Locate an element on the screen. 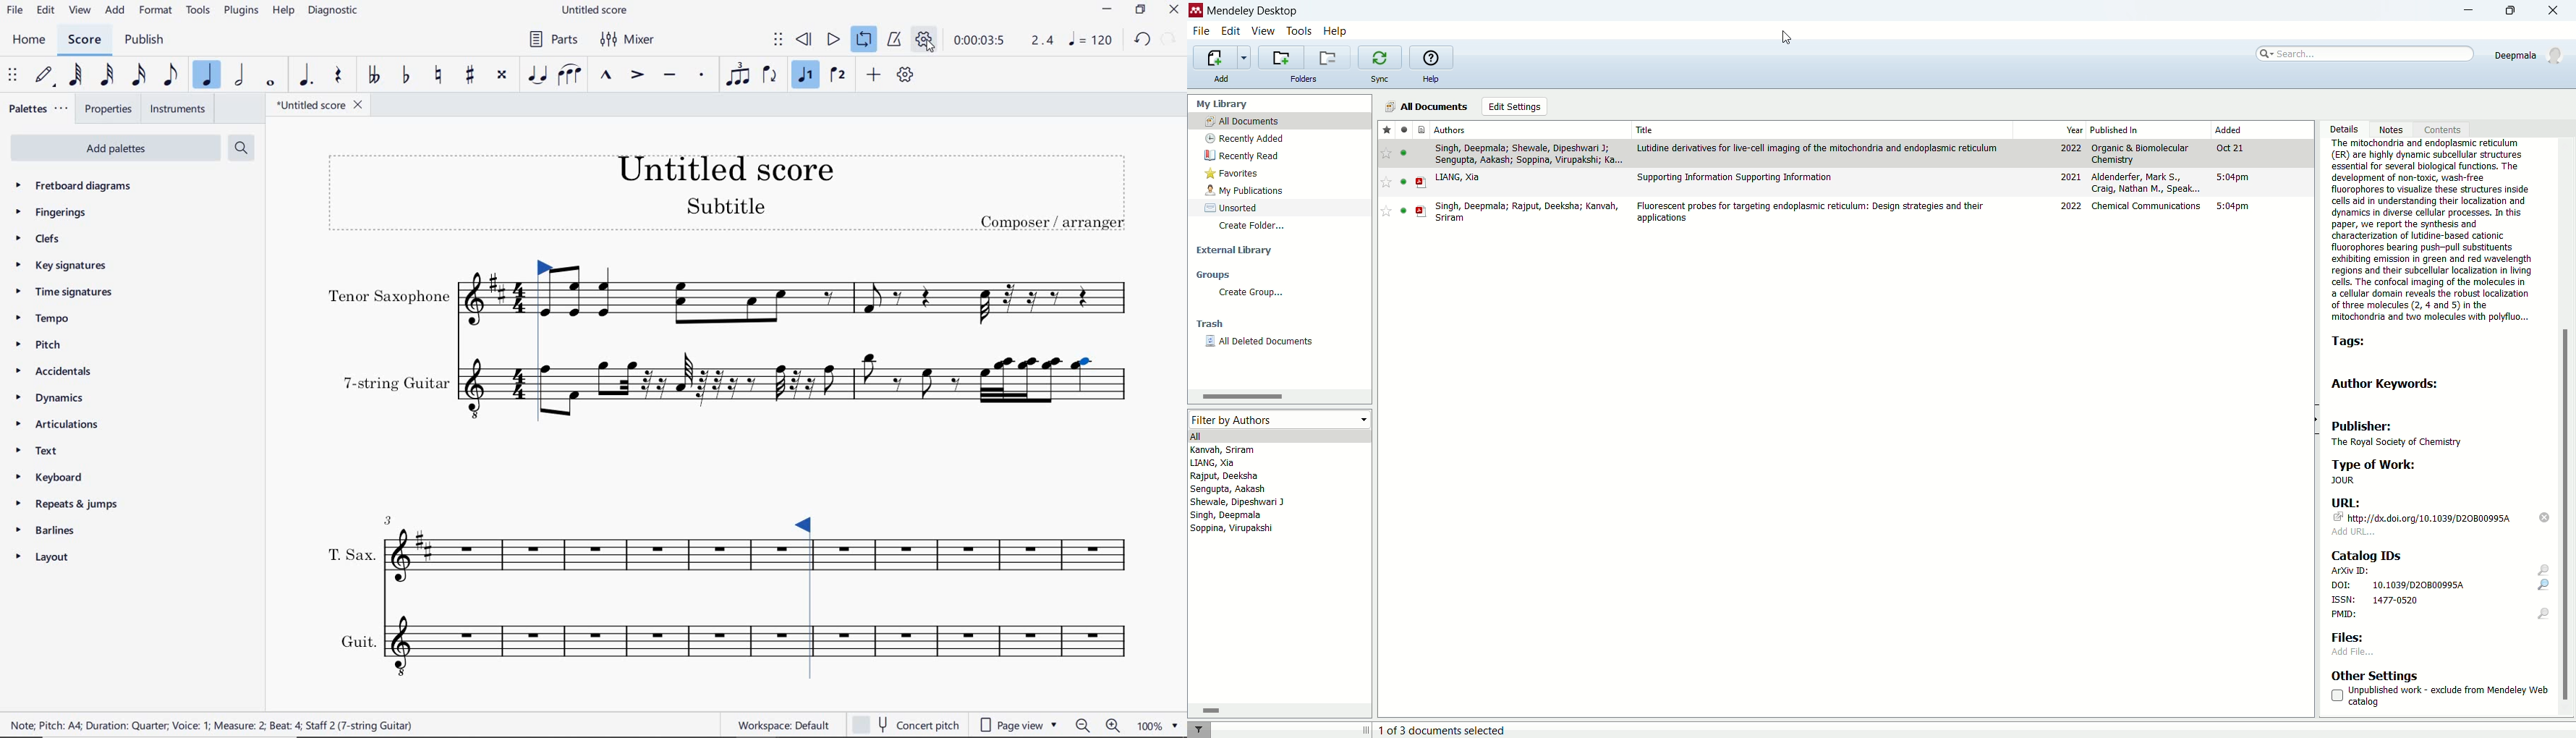  favorite is located at coordinates (1386, 182).